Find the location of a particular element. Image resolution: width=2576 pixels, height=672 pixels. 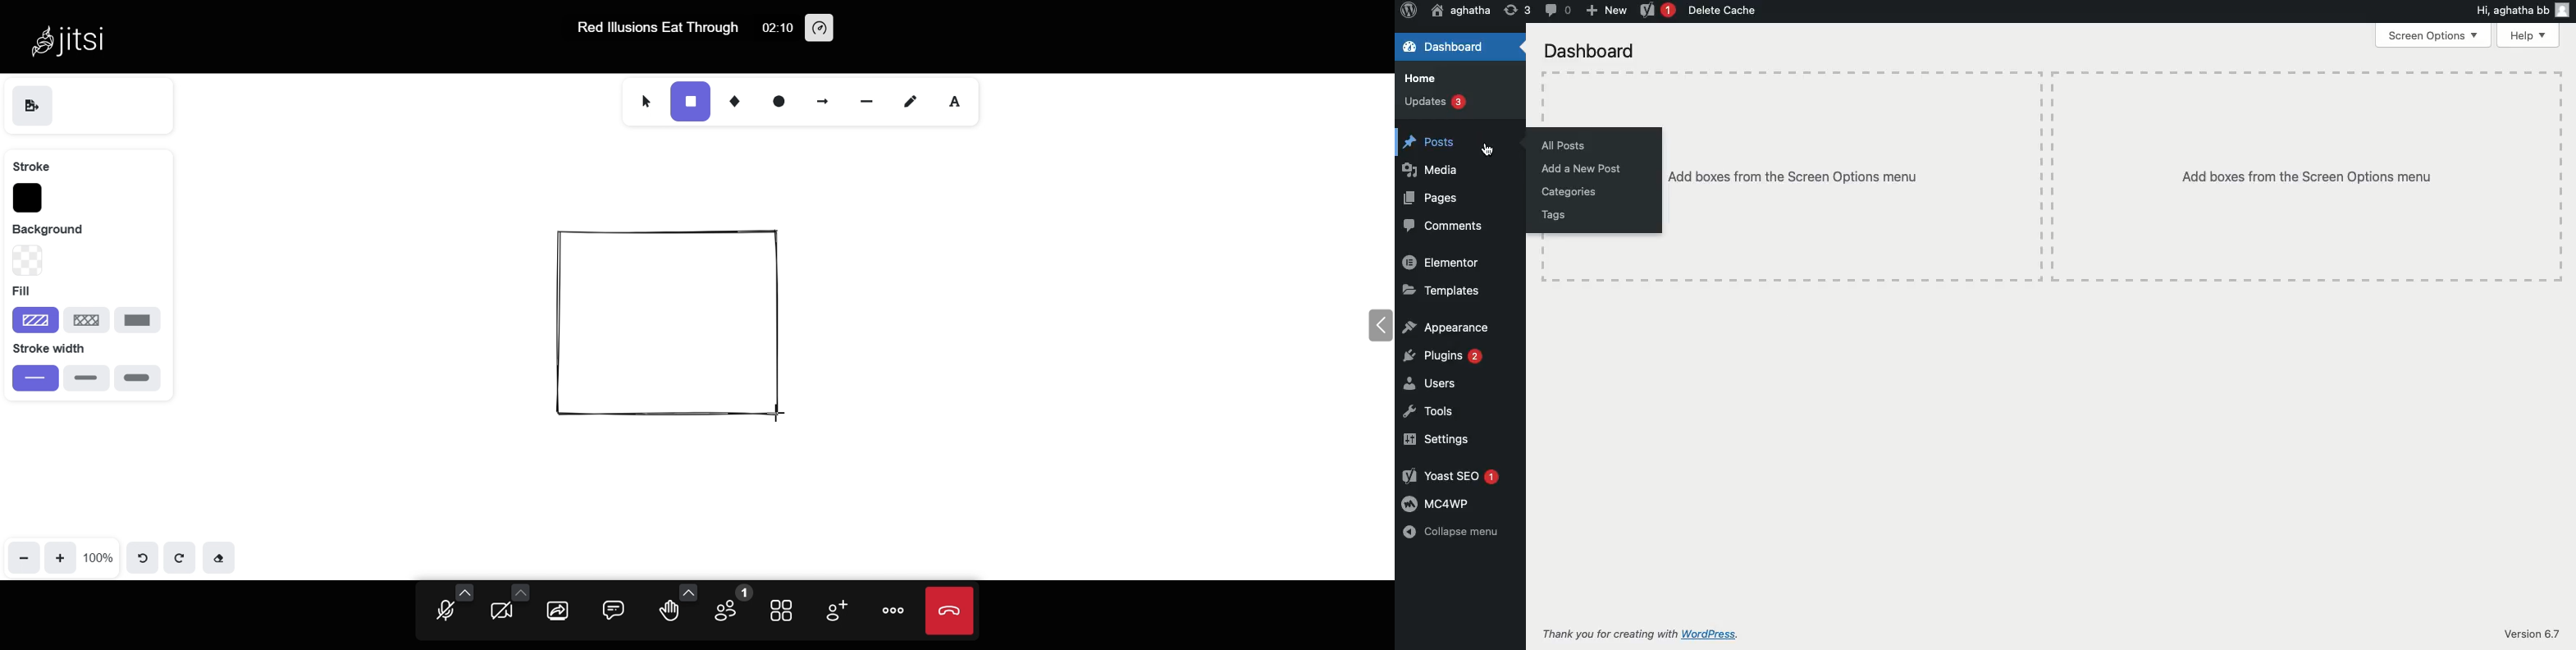

Tags is located at coordinates (1554, 217).